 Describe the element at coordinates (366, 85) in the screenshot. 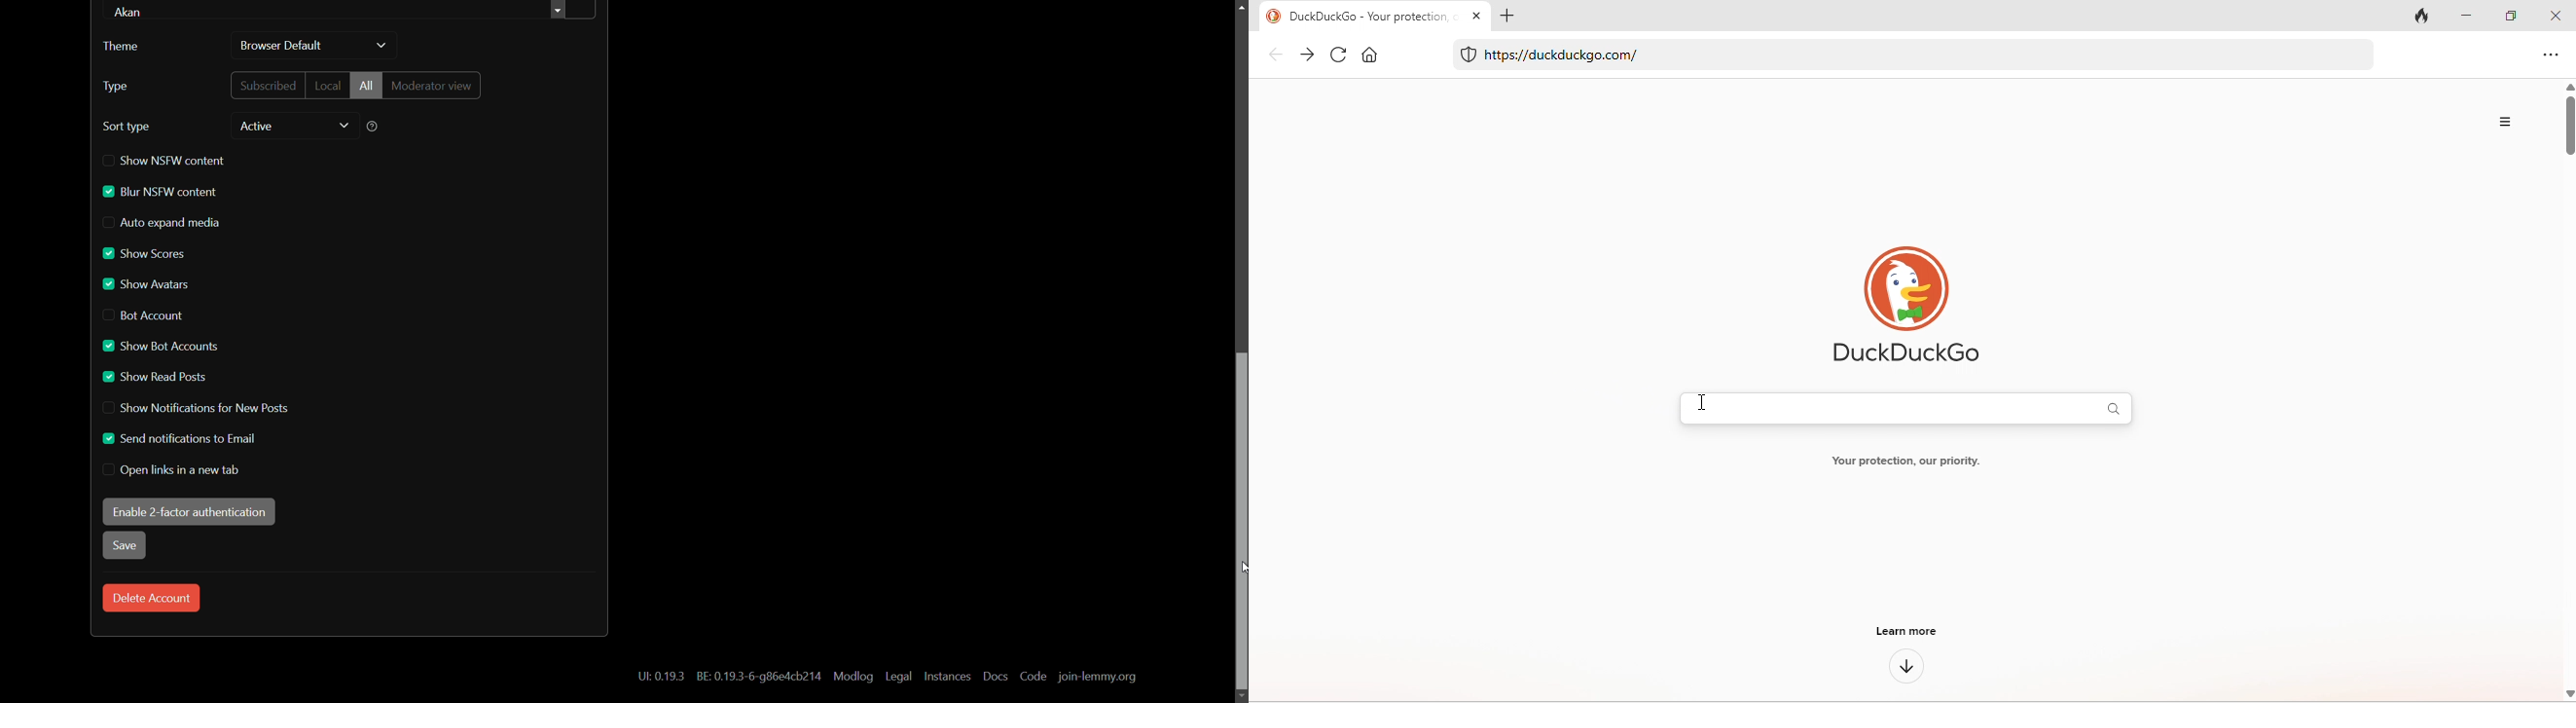

I see `all` at that location.